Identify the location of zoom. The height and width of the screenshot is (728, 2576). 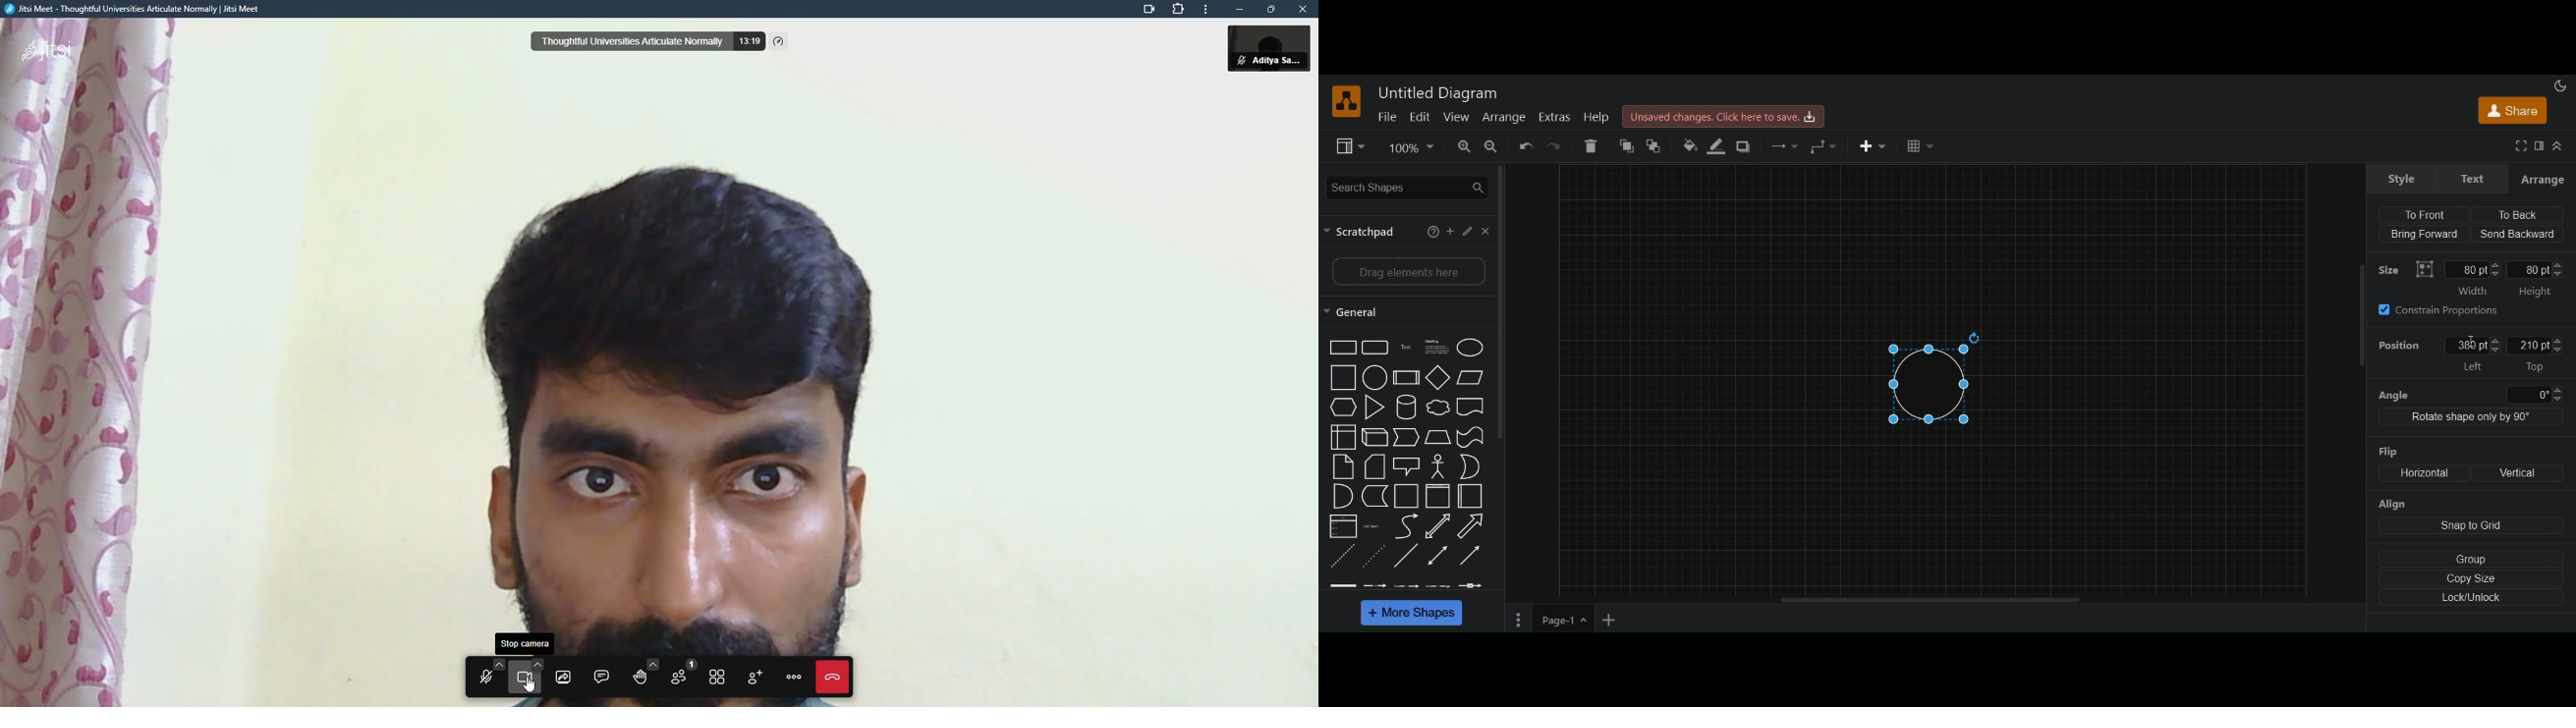
(1412, 147).